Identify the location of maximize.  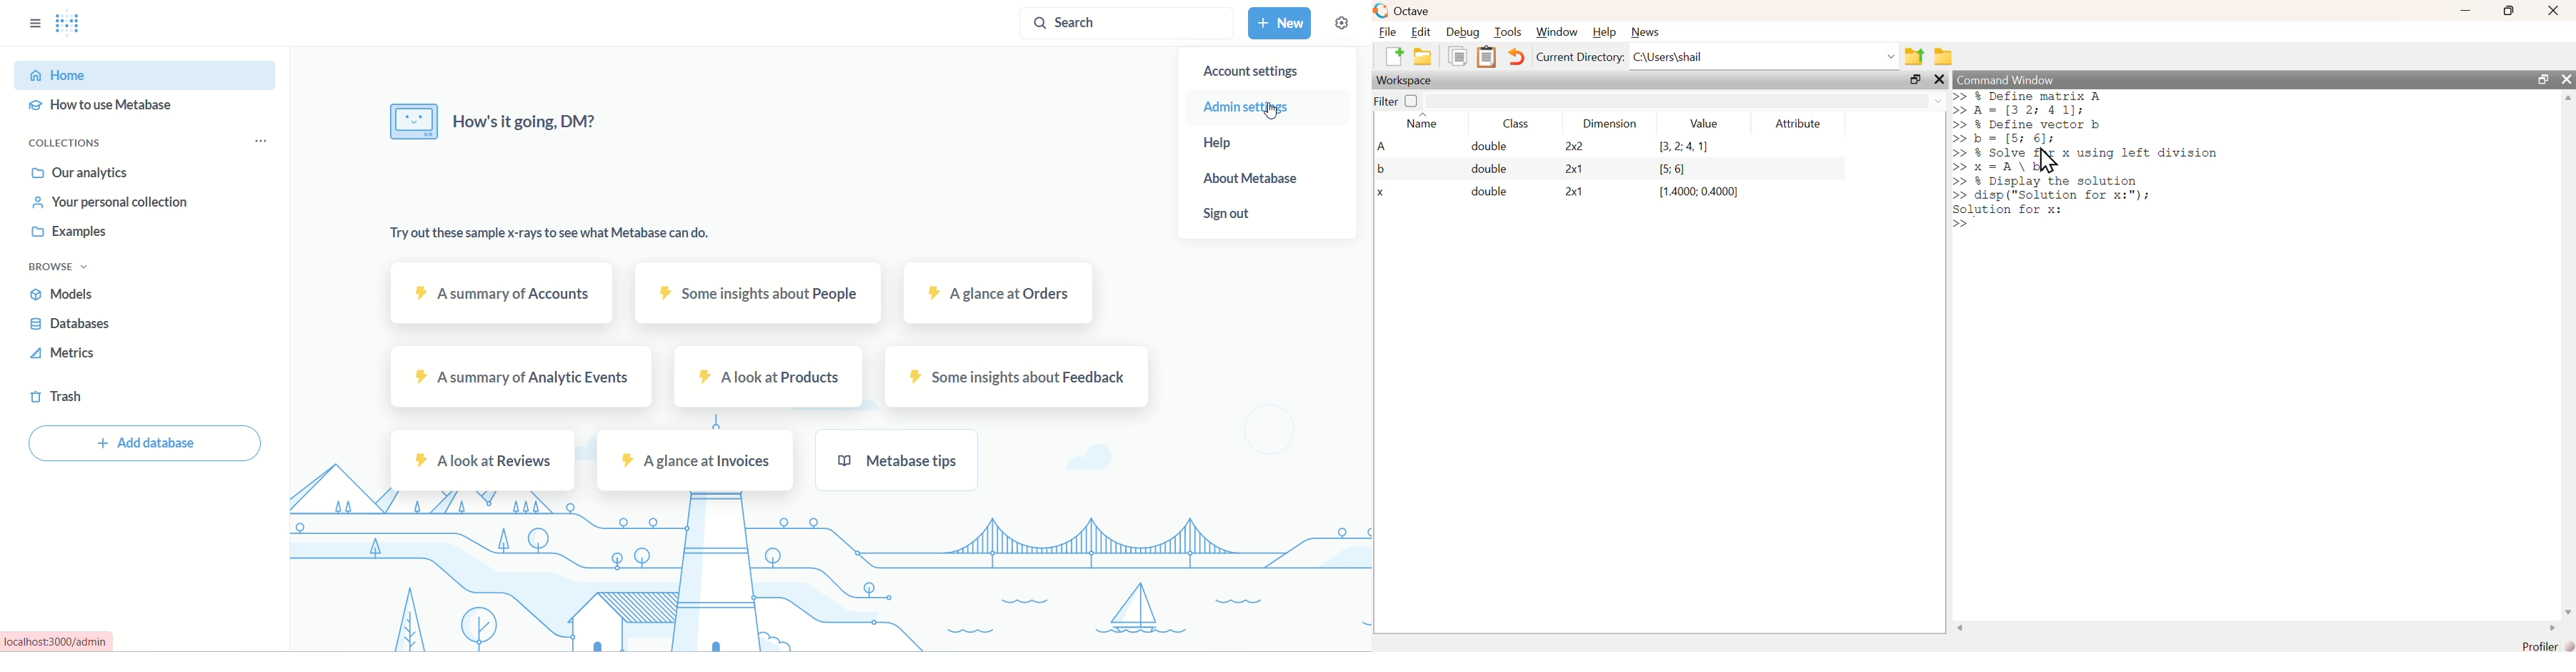
(2542, 79).